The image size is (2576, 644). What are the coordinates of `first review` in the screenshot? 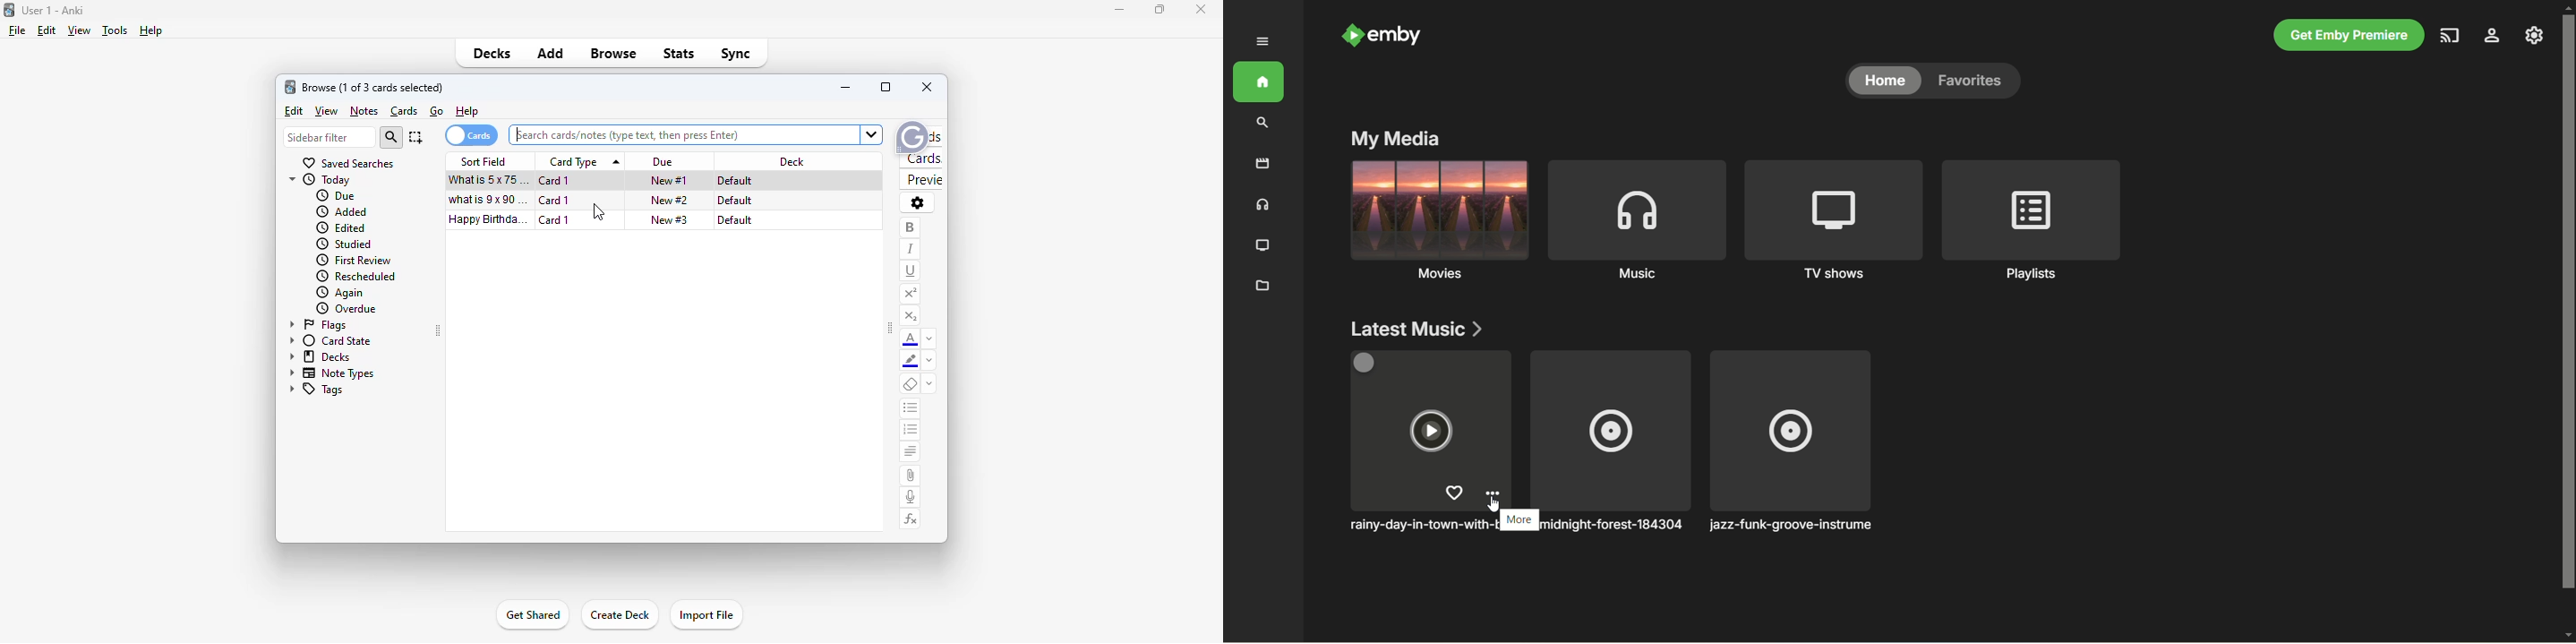 It's located at (353, 261).